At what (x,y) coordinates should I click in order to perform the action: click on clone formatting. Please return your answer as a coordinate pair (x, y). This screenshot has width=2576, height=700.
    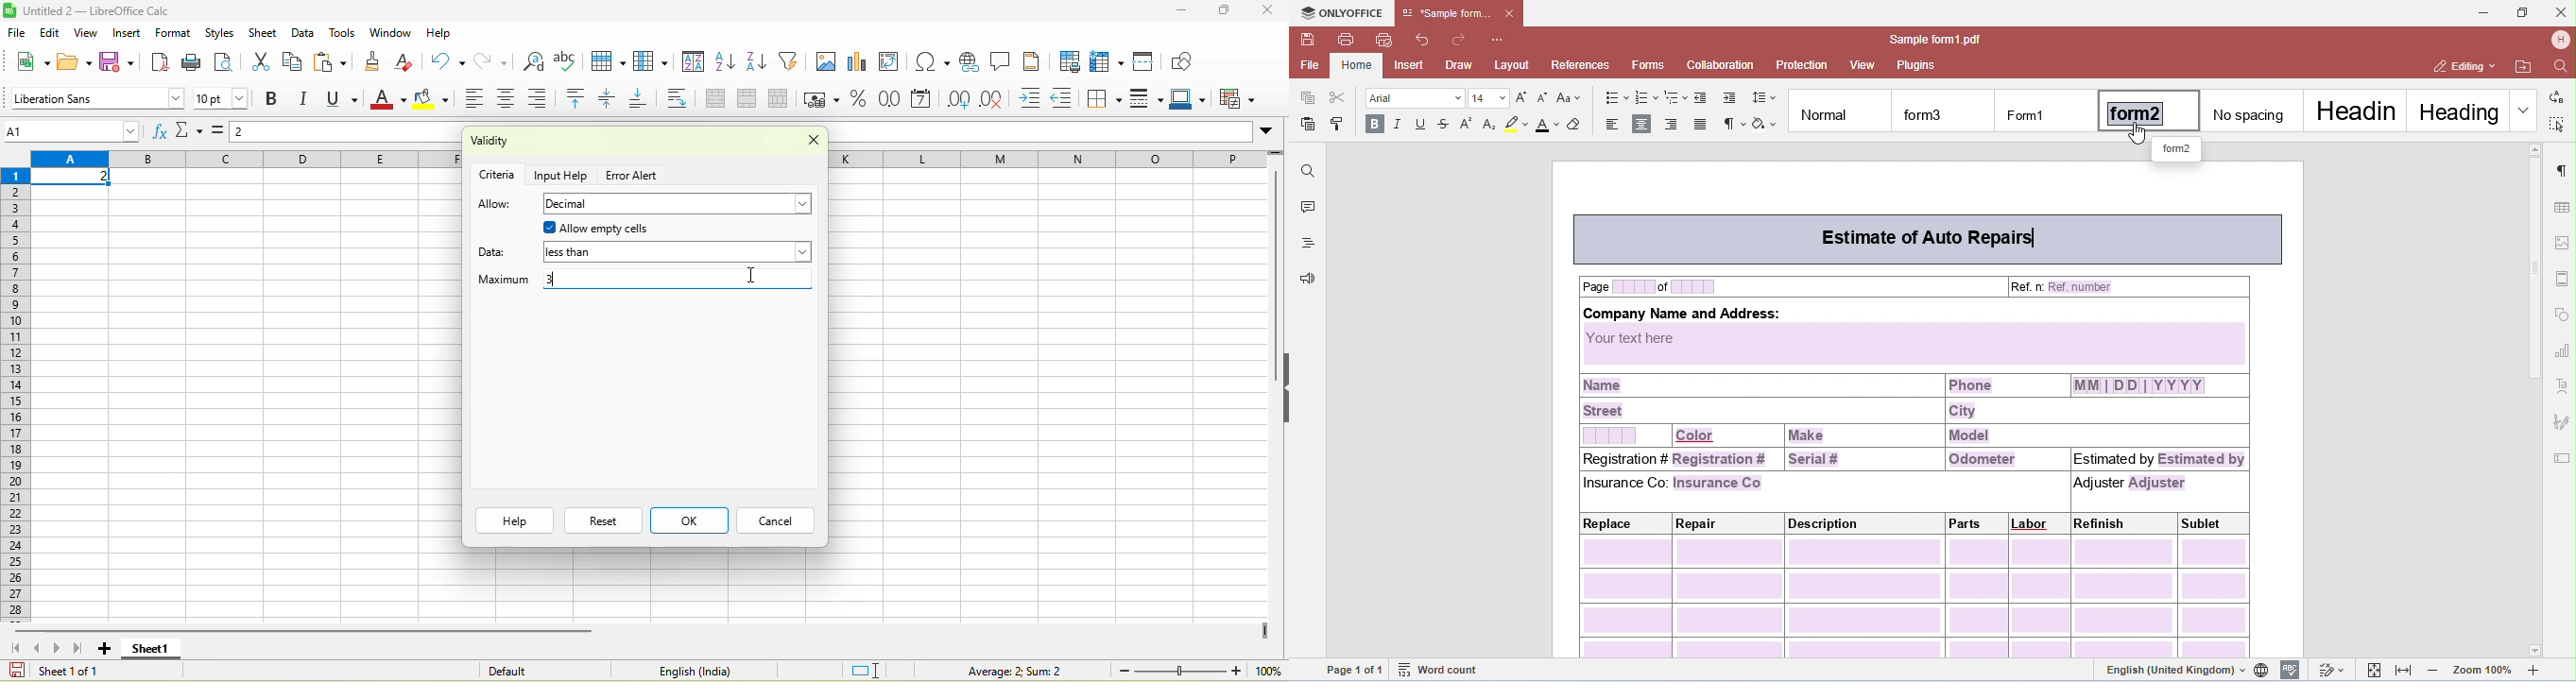
    Looking at the image, I should click on (378, 60).